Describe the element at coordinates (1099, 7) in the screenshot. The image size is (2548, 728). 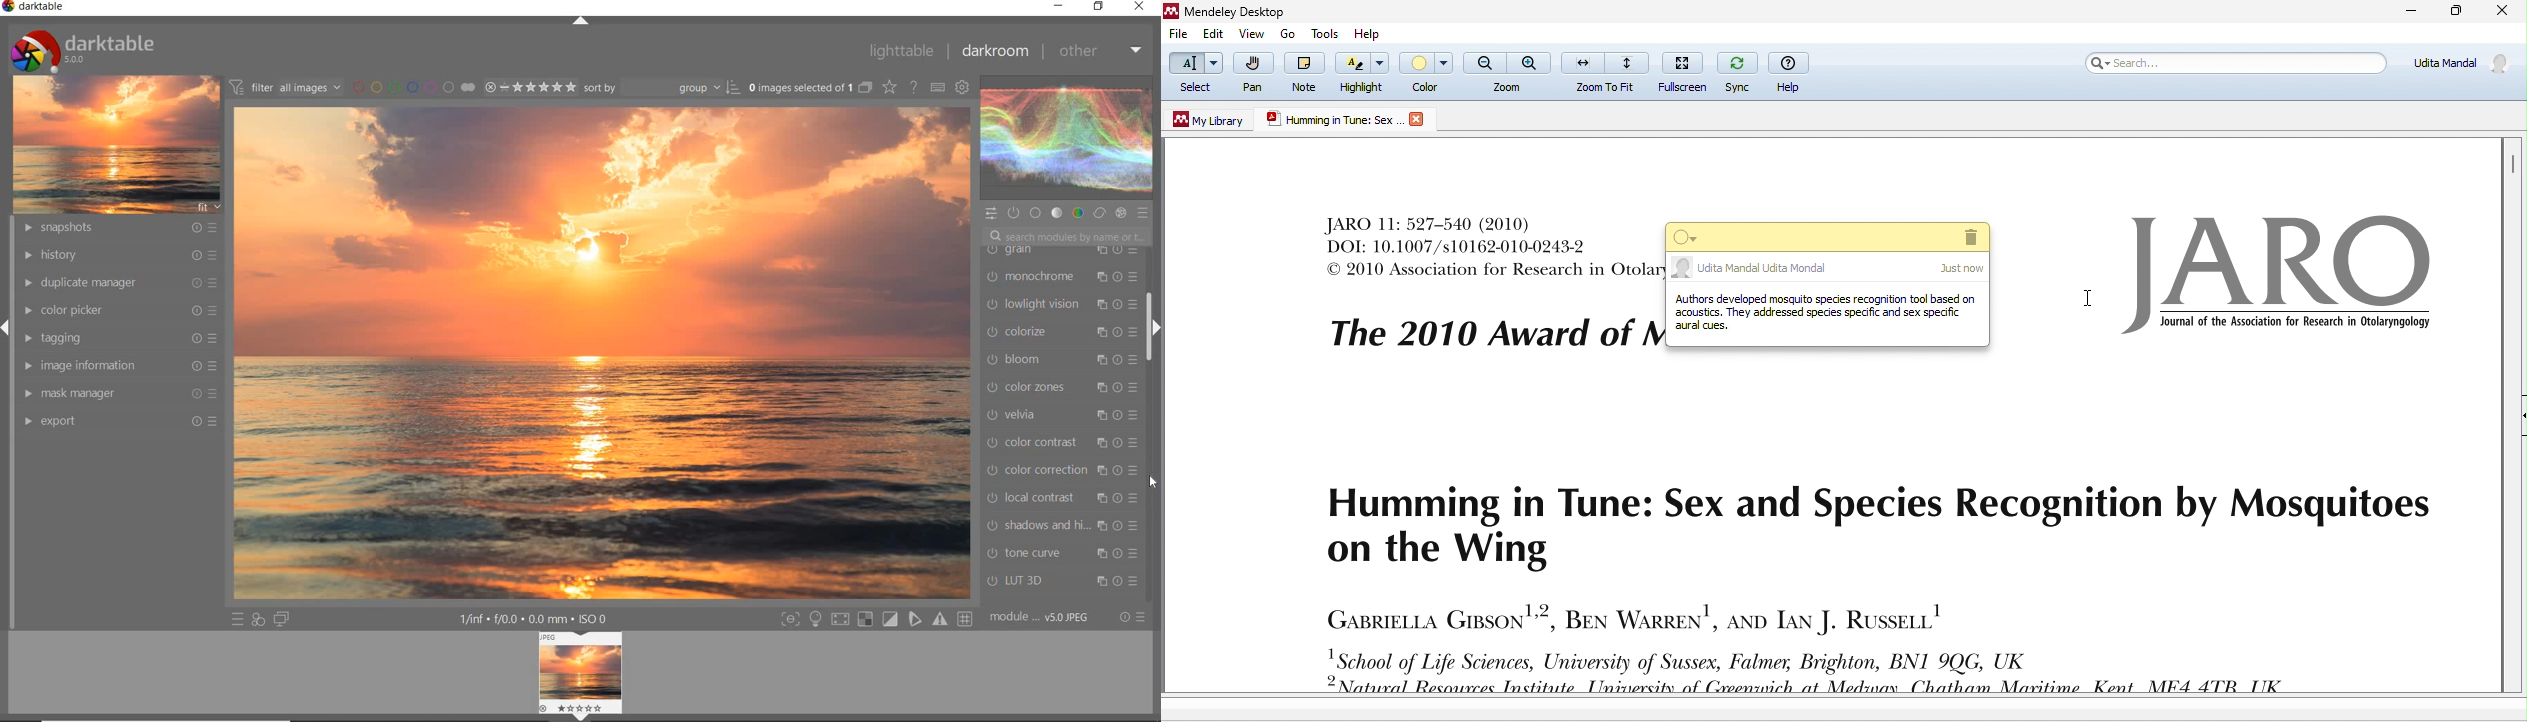
I see `restore` at that location.